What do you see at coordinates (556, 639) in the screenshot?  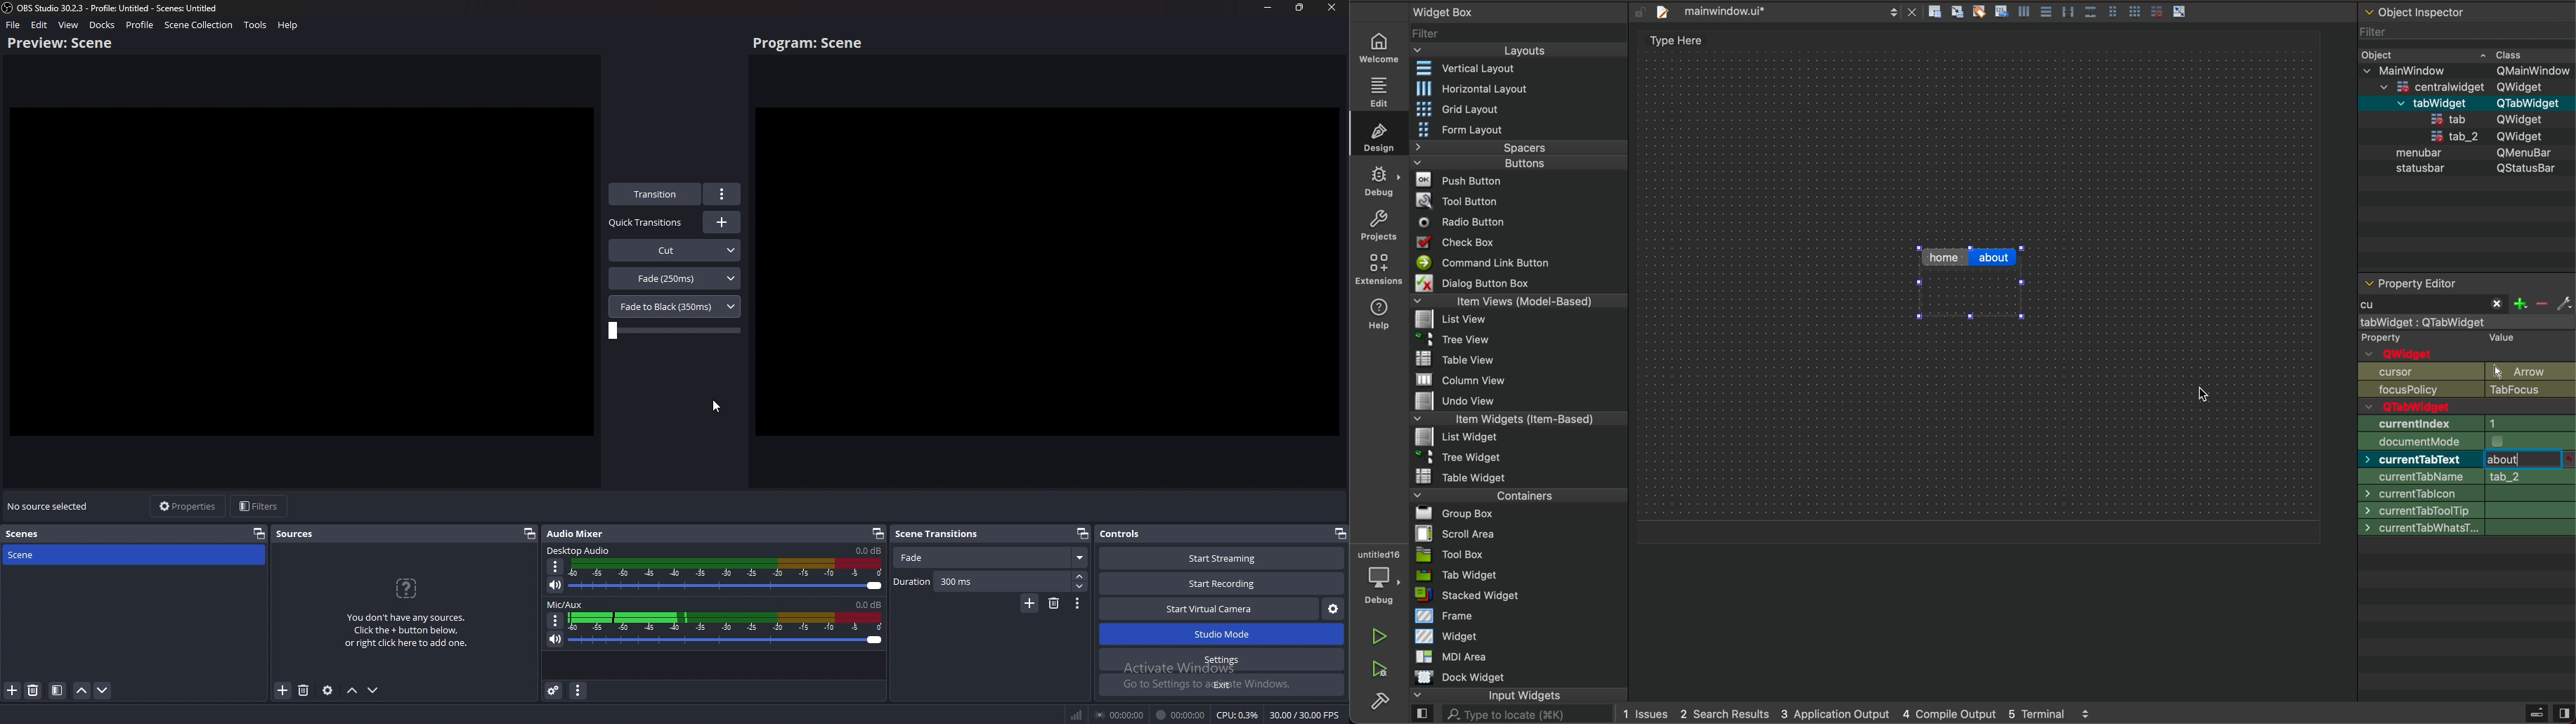 I see `mute` at bounding box center [556, 639].